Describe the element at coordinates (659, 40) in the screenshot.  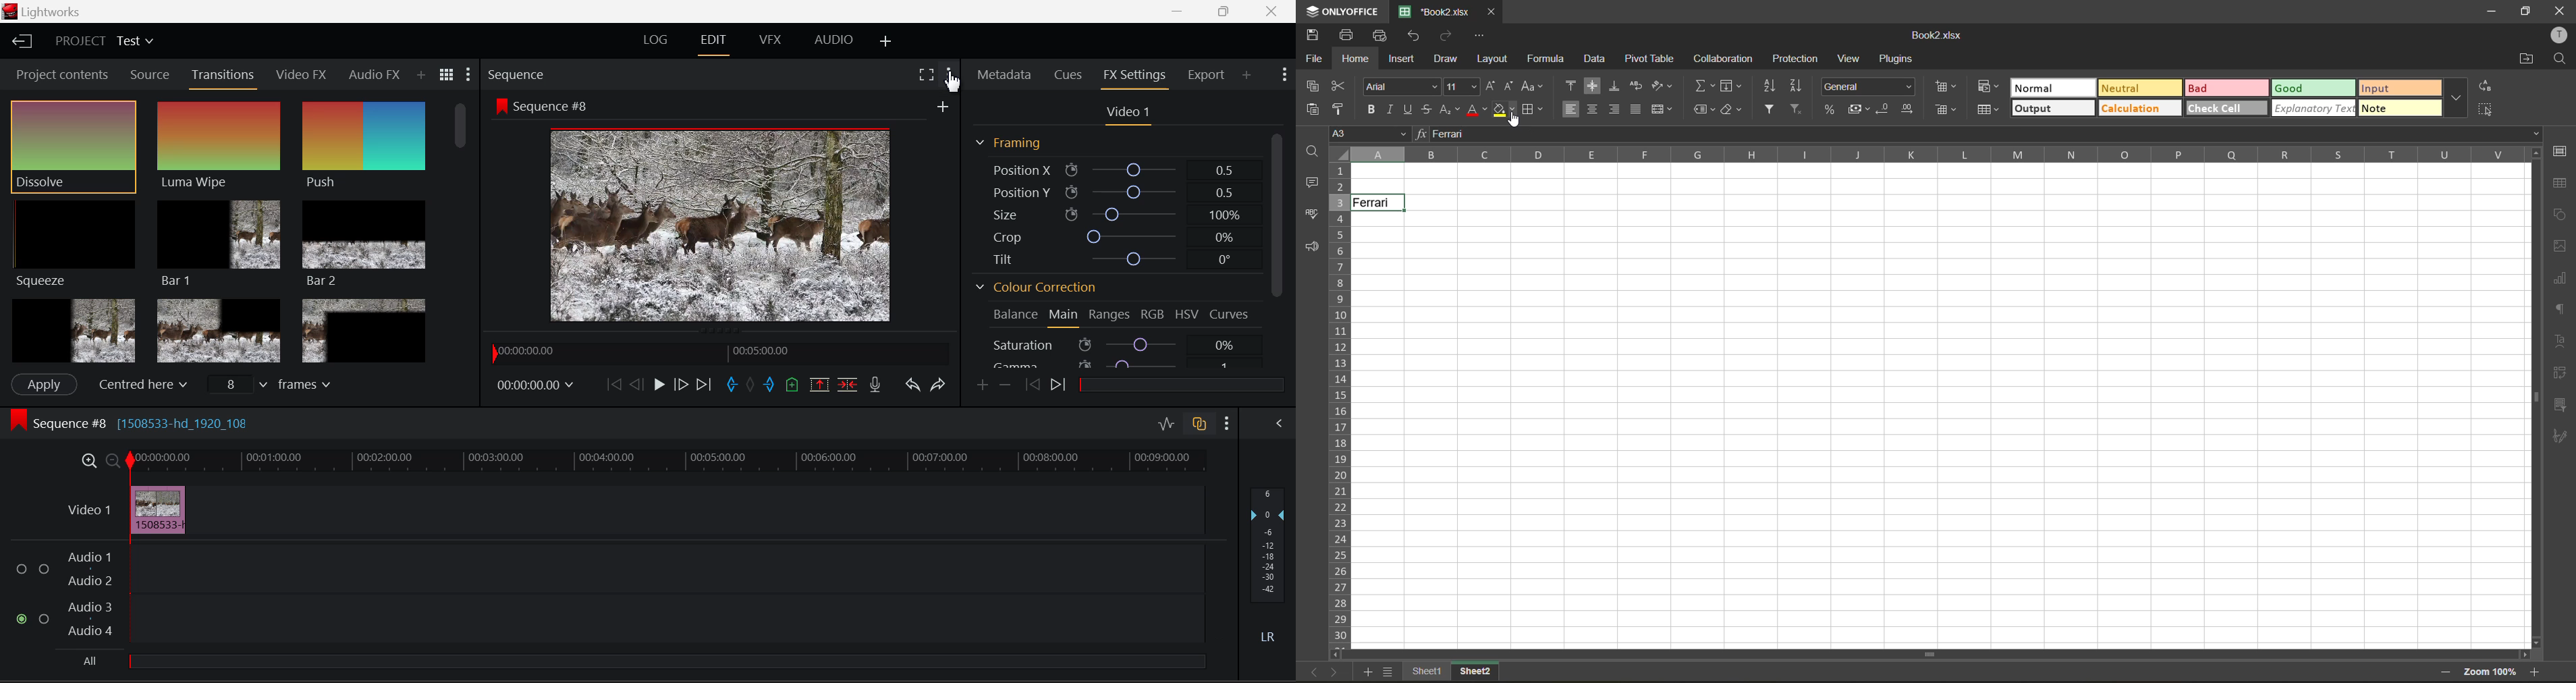
I see `LOG Layout` at that location.